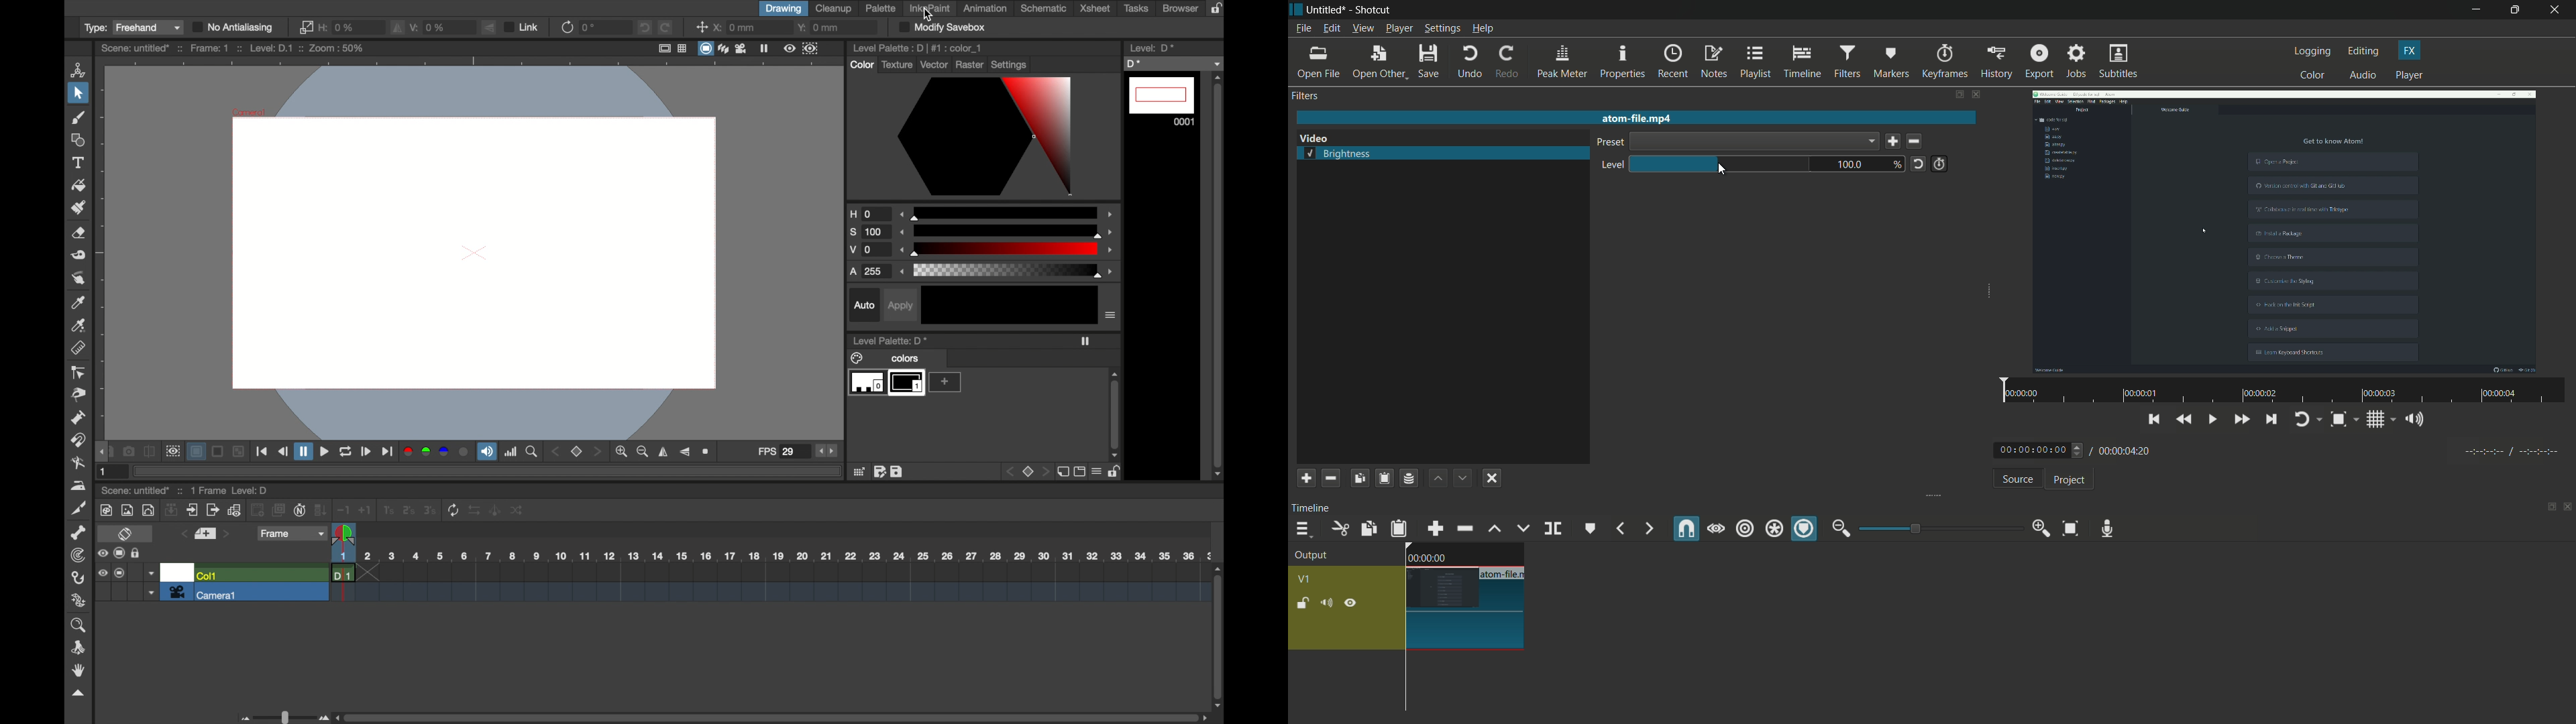 The width and height of the screenshot is (2576, 728). What do you see at coordinates (773, 717) in the screenshot?
I see `scroll box` at bounding box center [773, 717].